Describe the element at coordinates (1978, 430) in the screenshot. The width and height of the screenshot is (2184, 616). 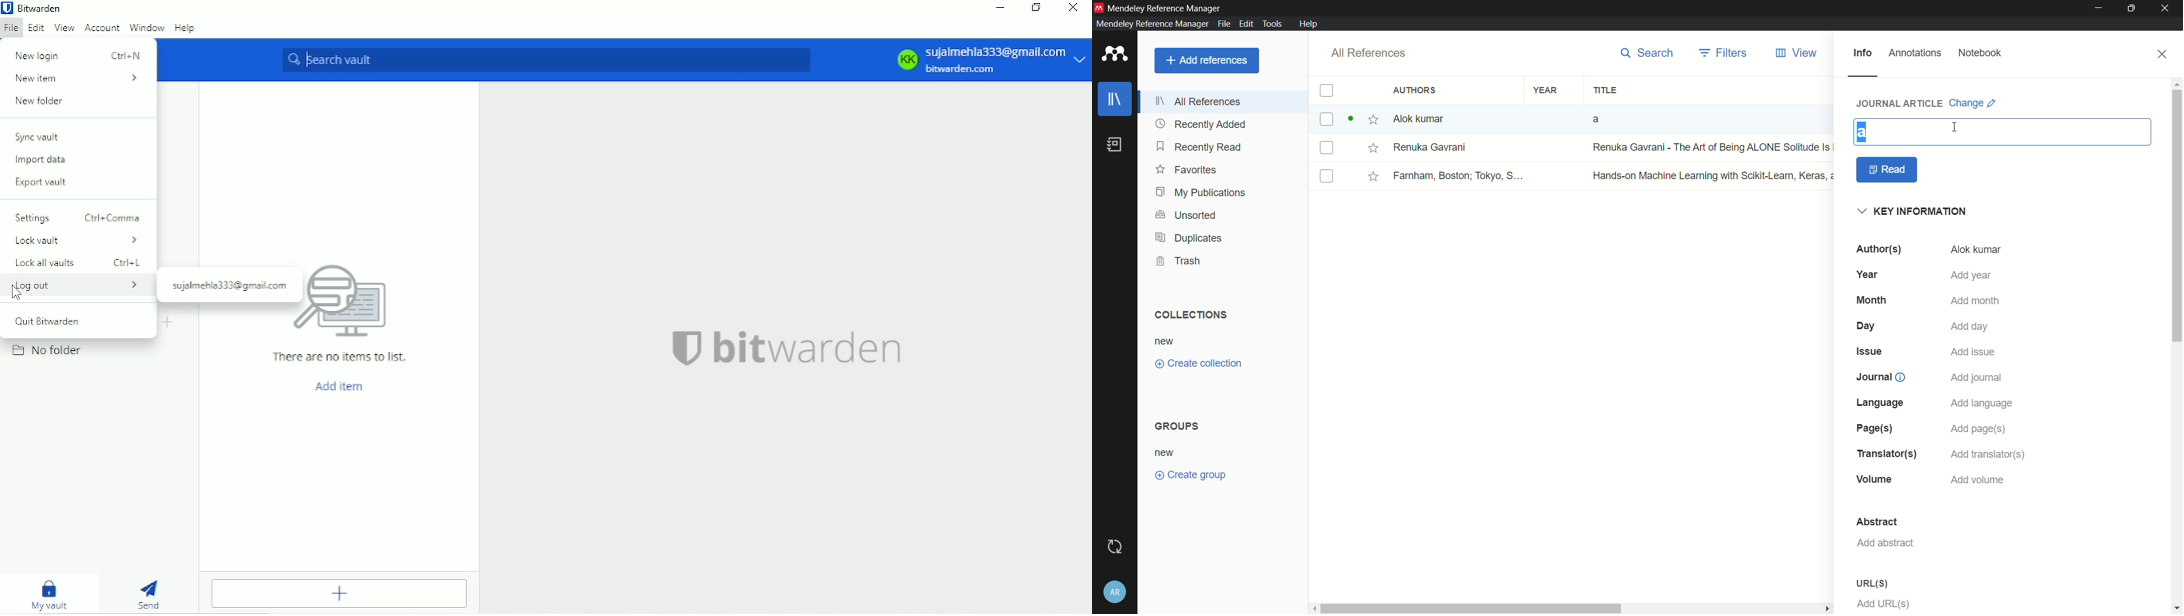
I see `add page` at that location.